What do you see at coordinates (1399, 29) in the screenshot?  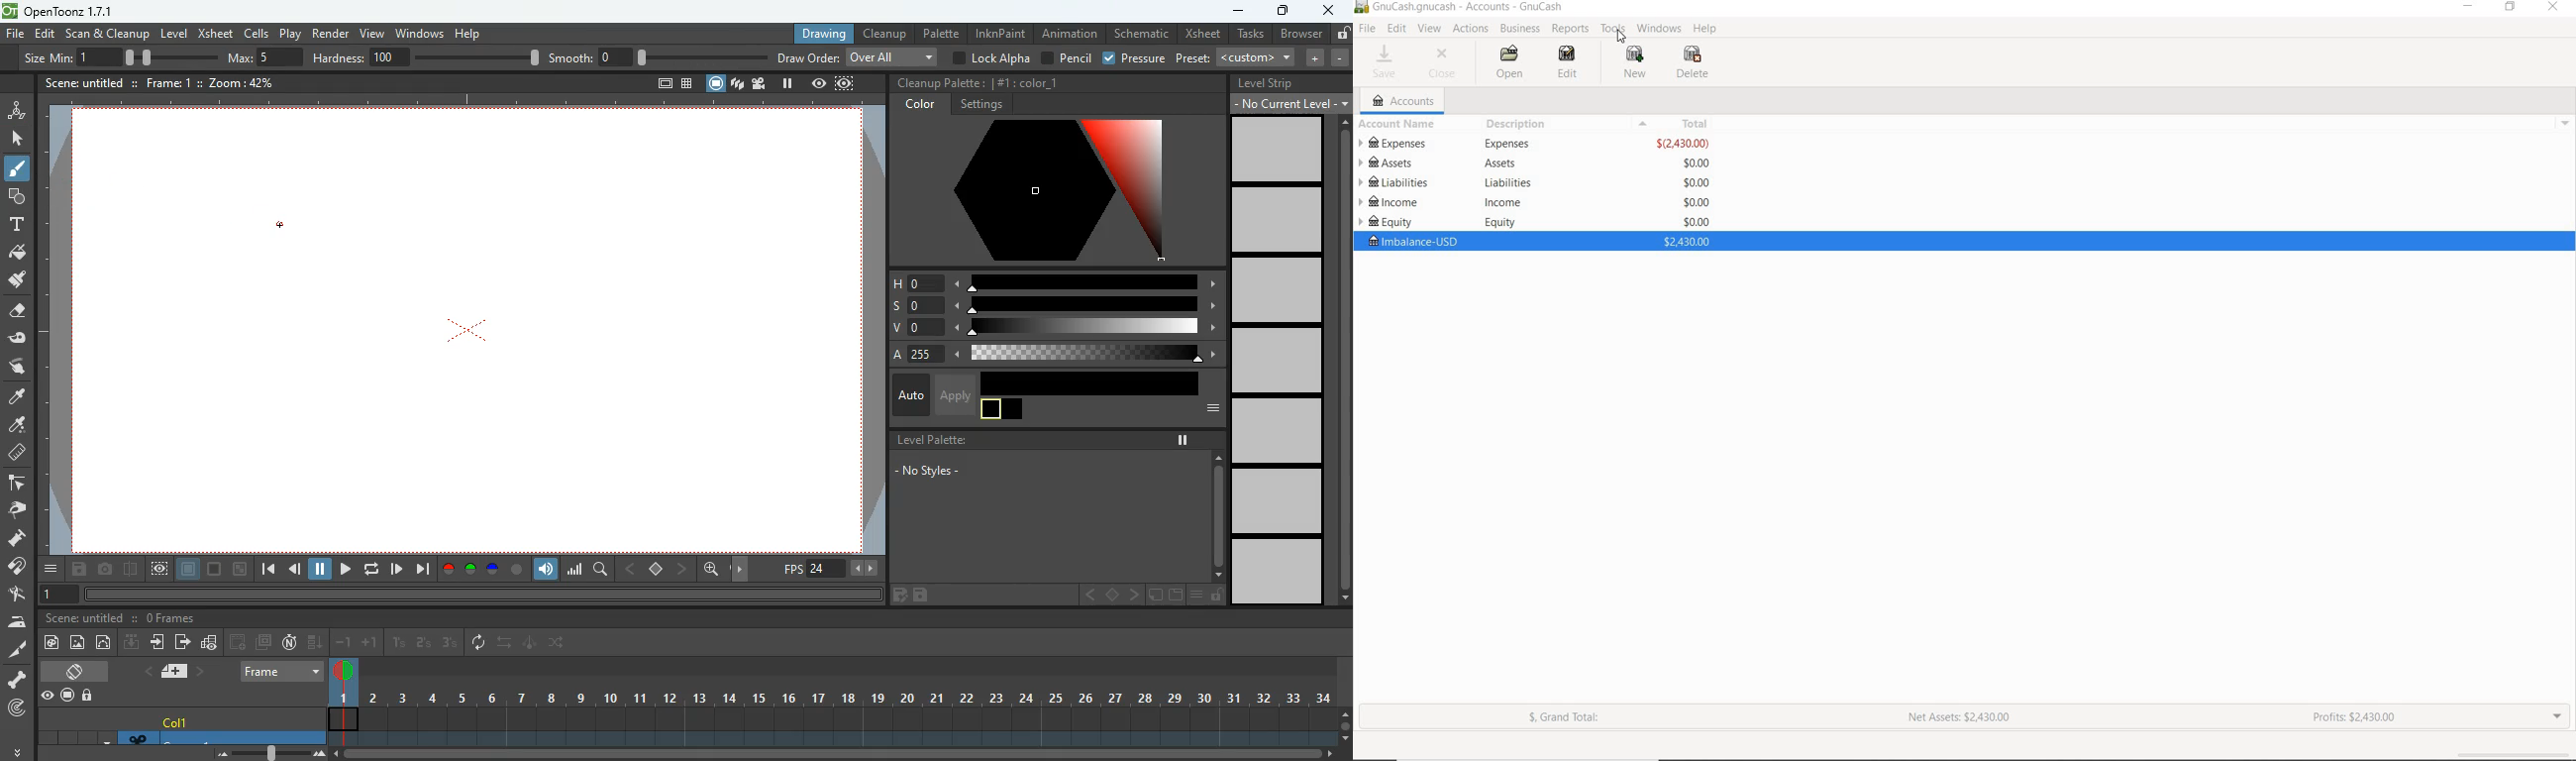 I see `EDIT` at bounding box center [1399, 29].